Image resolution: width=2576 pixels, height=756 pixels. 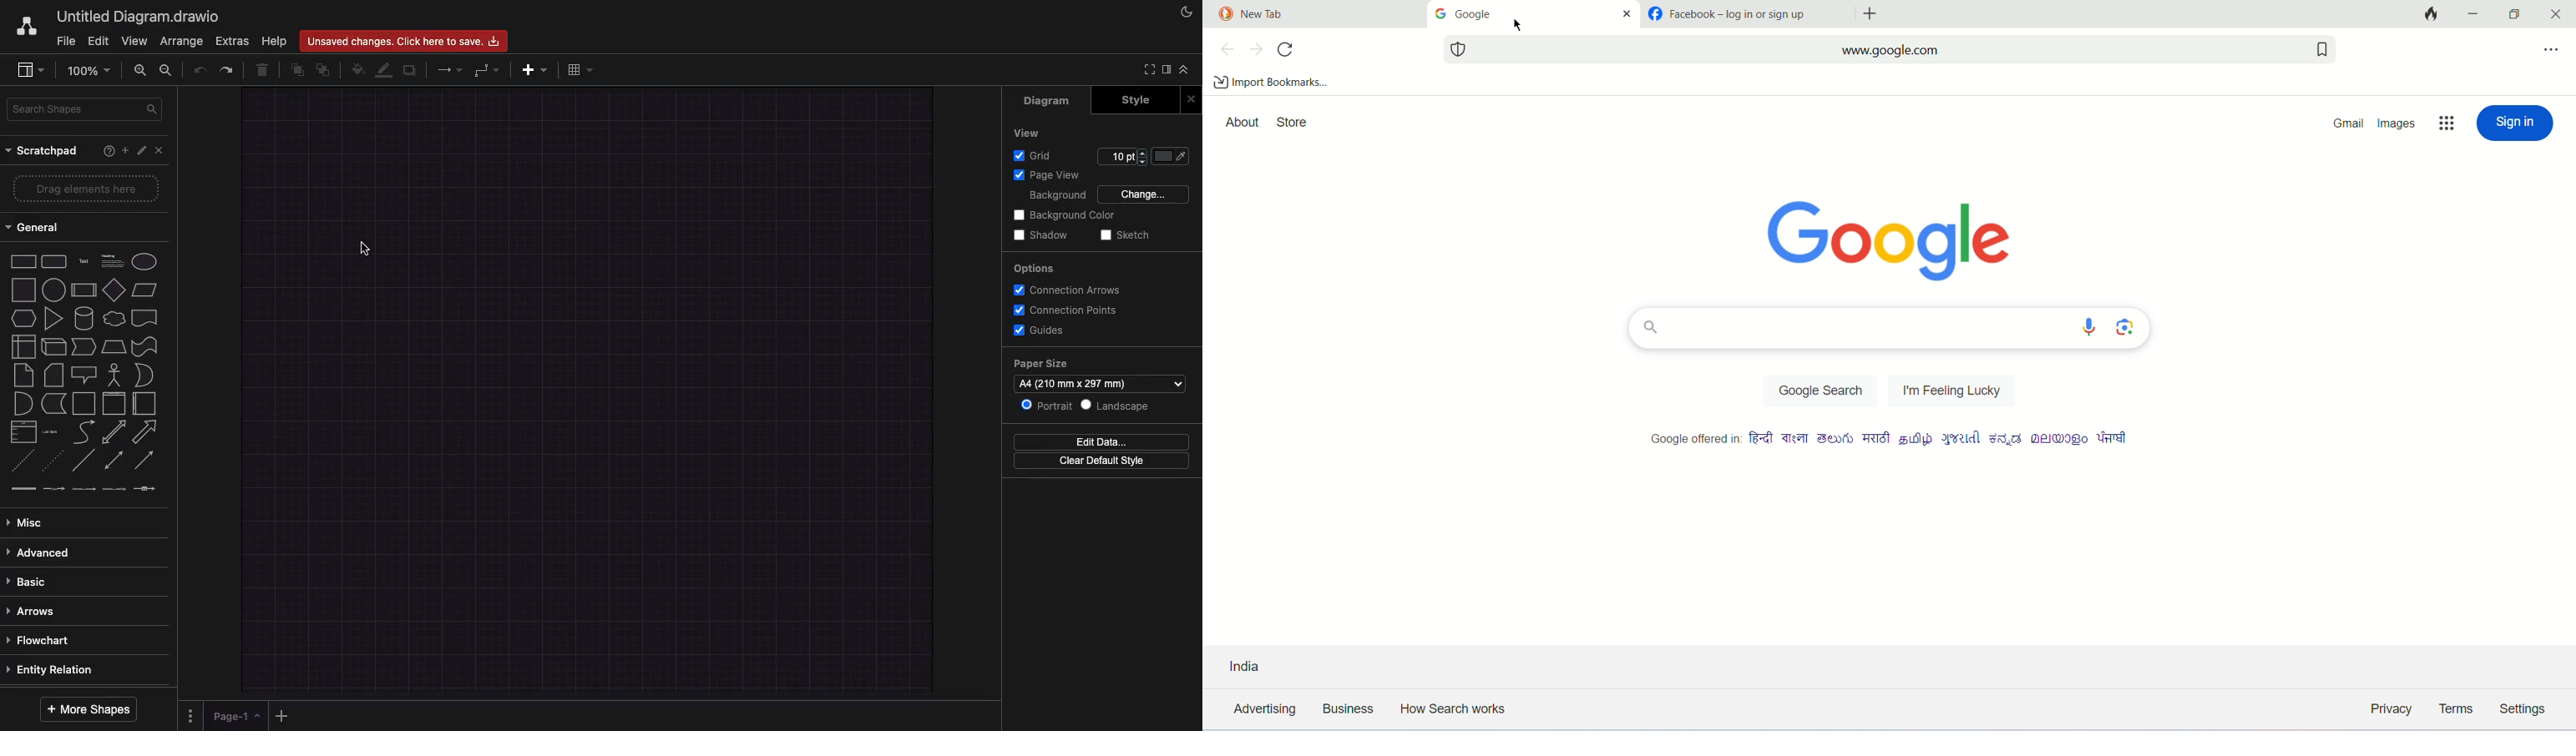 What do you see at coordinates (281, 717) in the screenshot?
I see `Add page` at bounding box center [281, 717].